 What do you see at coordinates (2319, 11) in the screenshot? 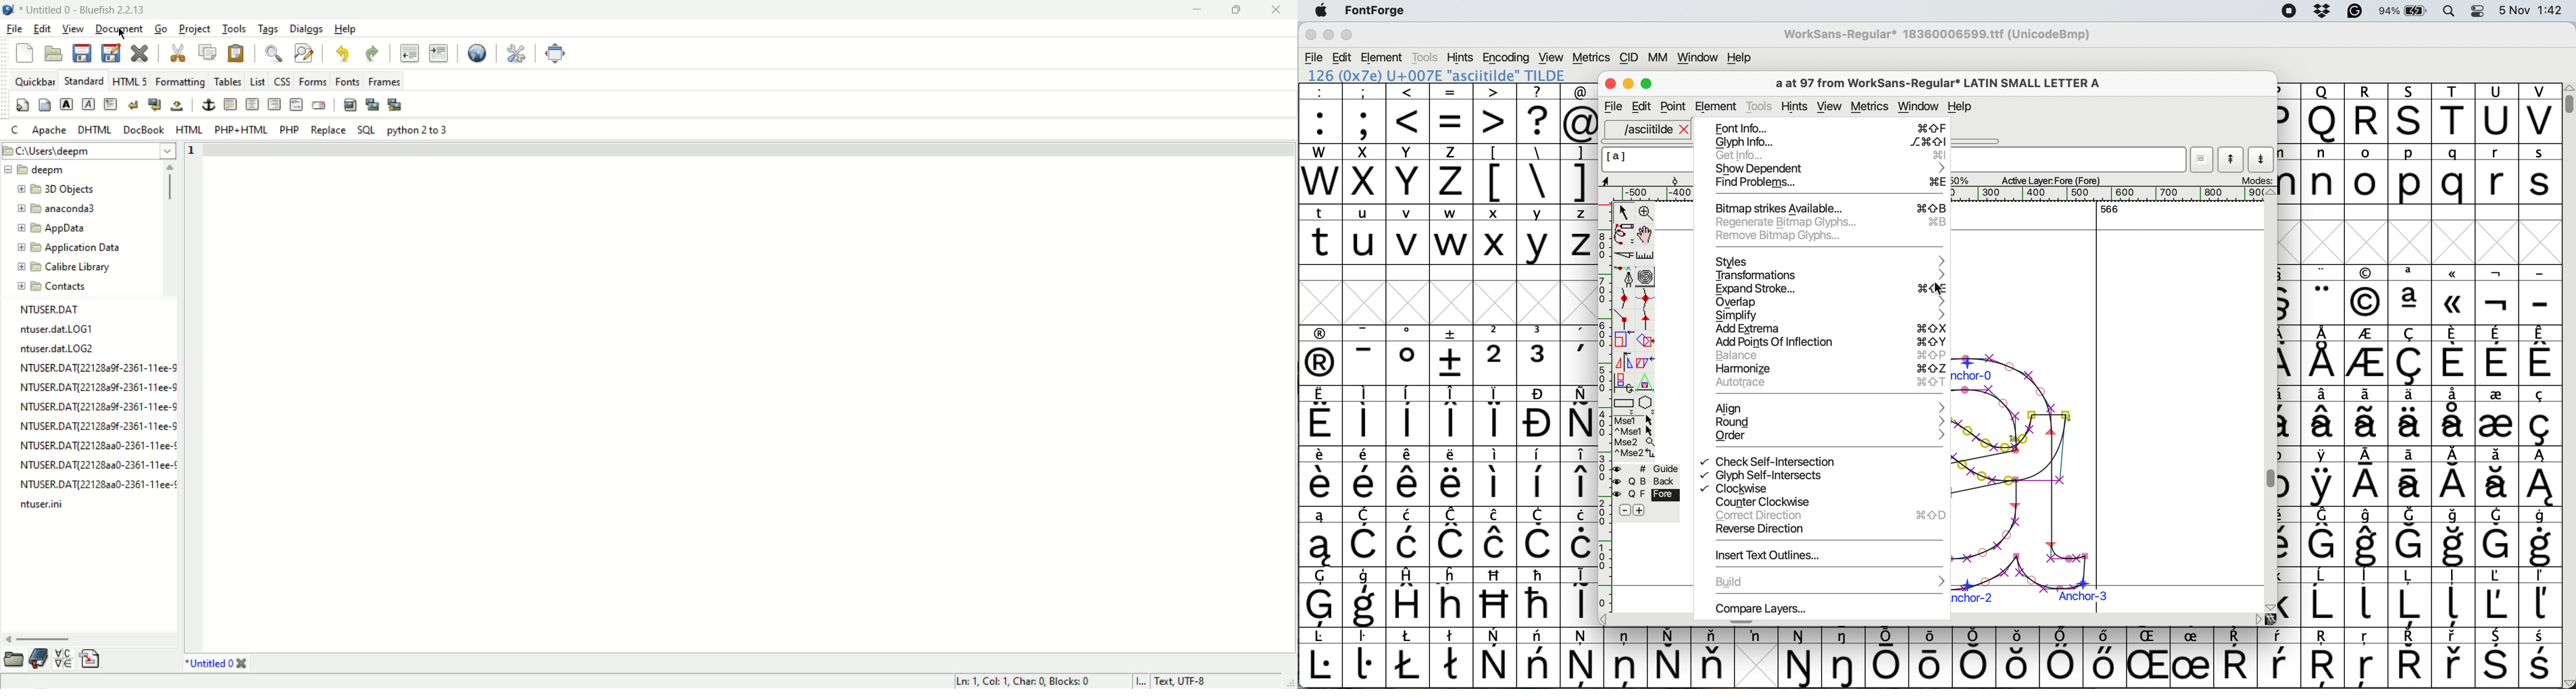
I see `dropbox` at bounding box center [2319, 11].